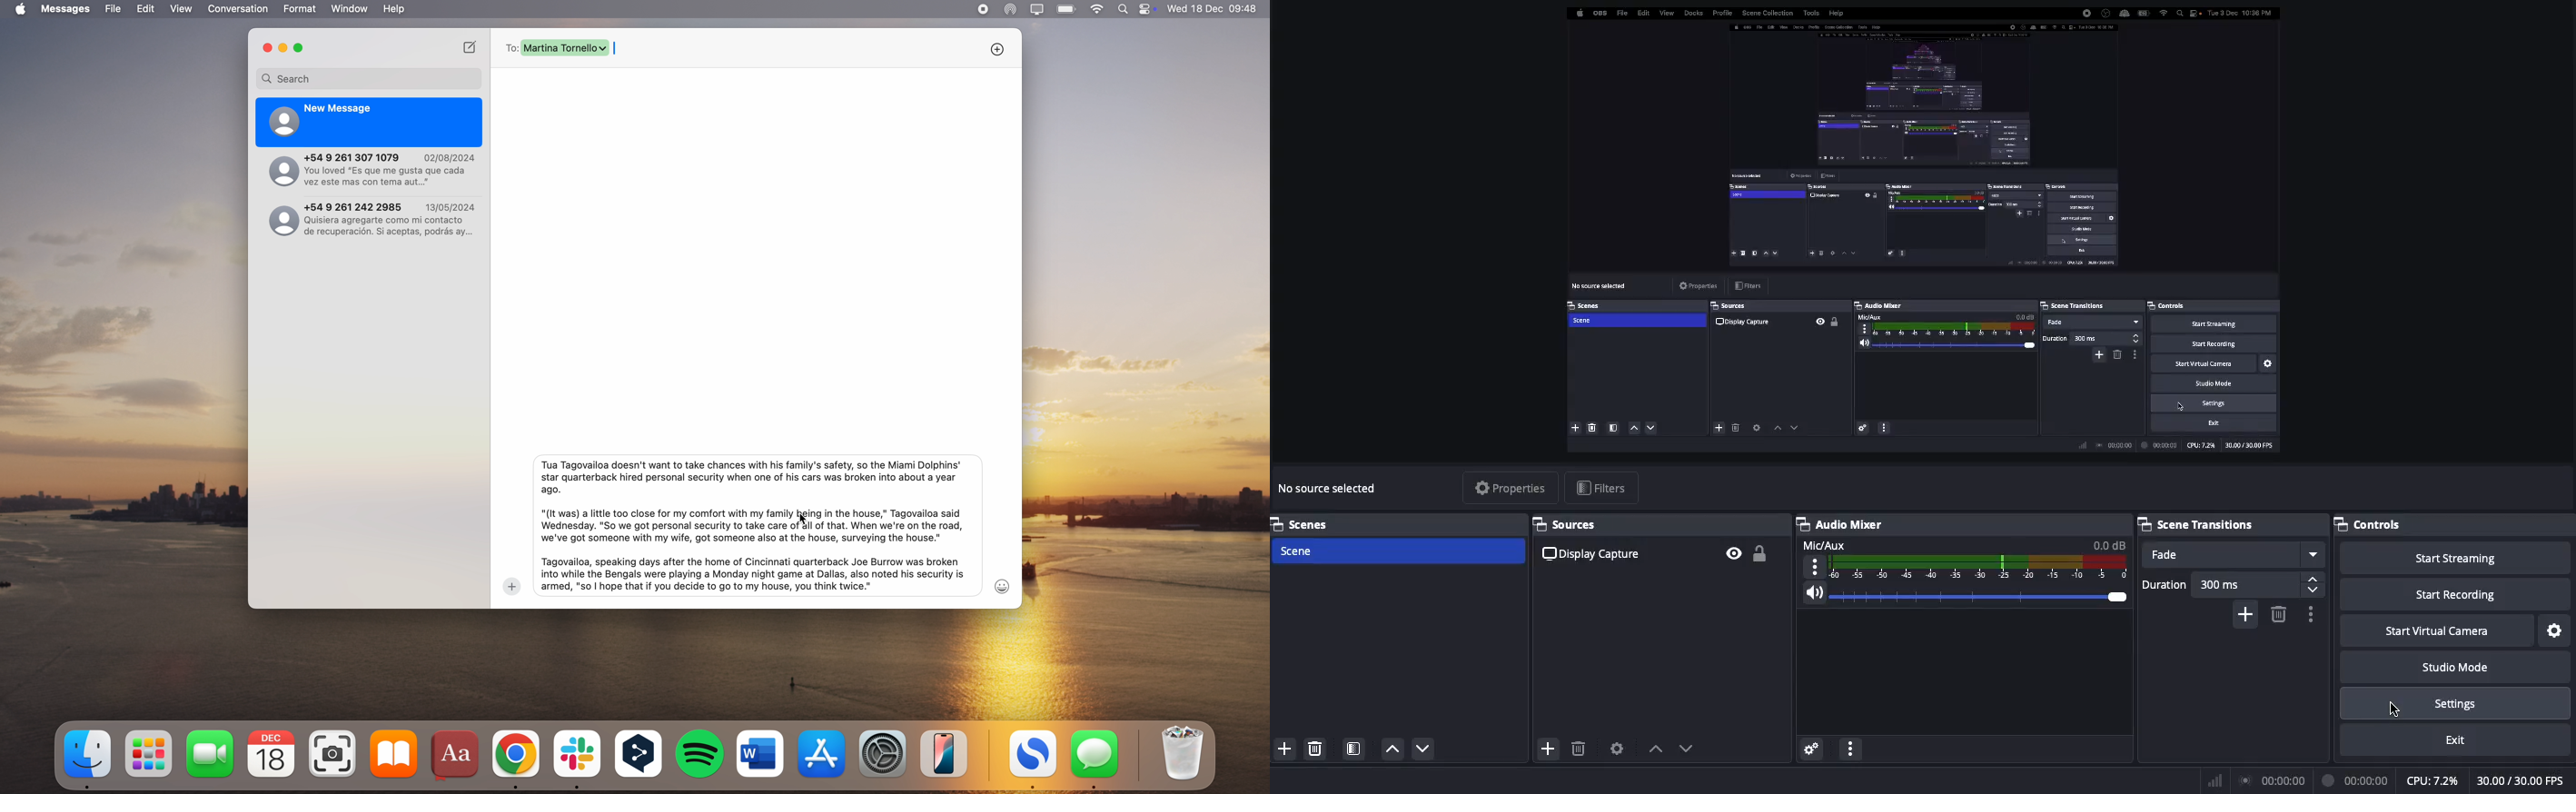  What do you see at coordinates (1068, 8) in the screenshot?
I see `battery` at bounding box center [1068, 8].